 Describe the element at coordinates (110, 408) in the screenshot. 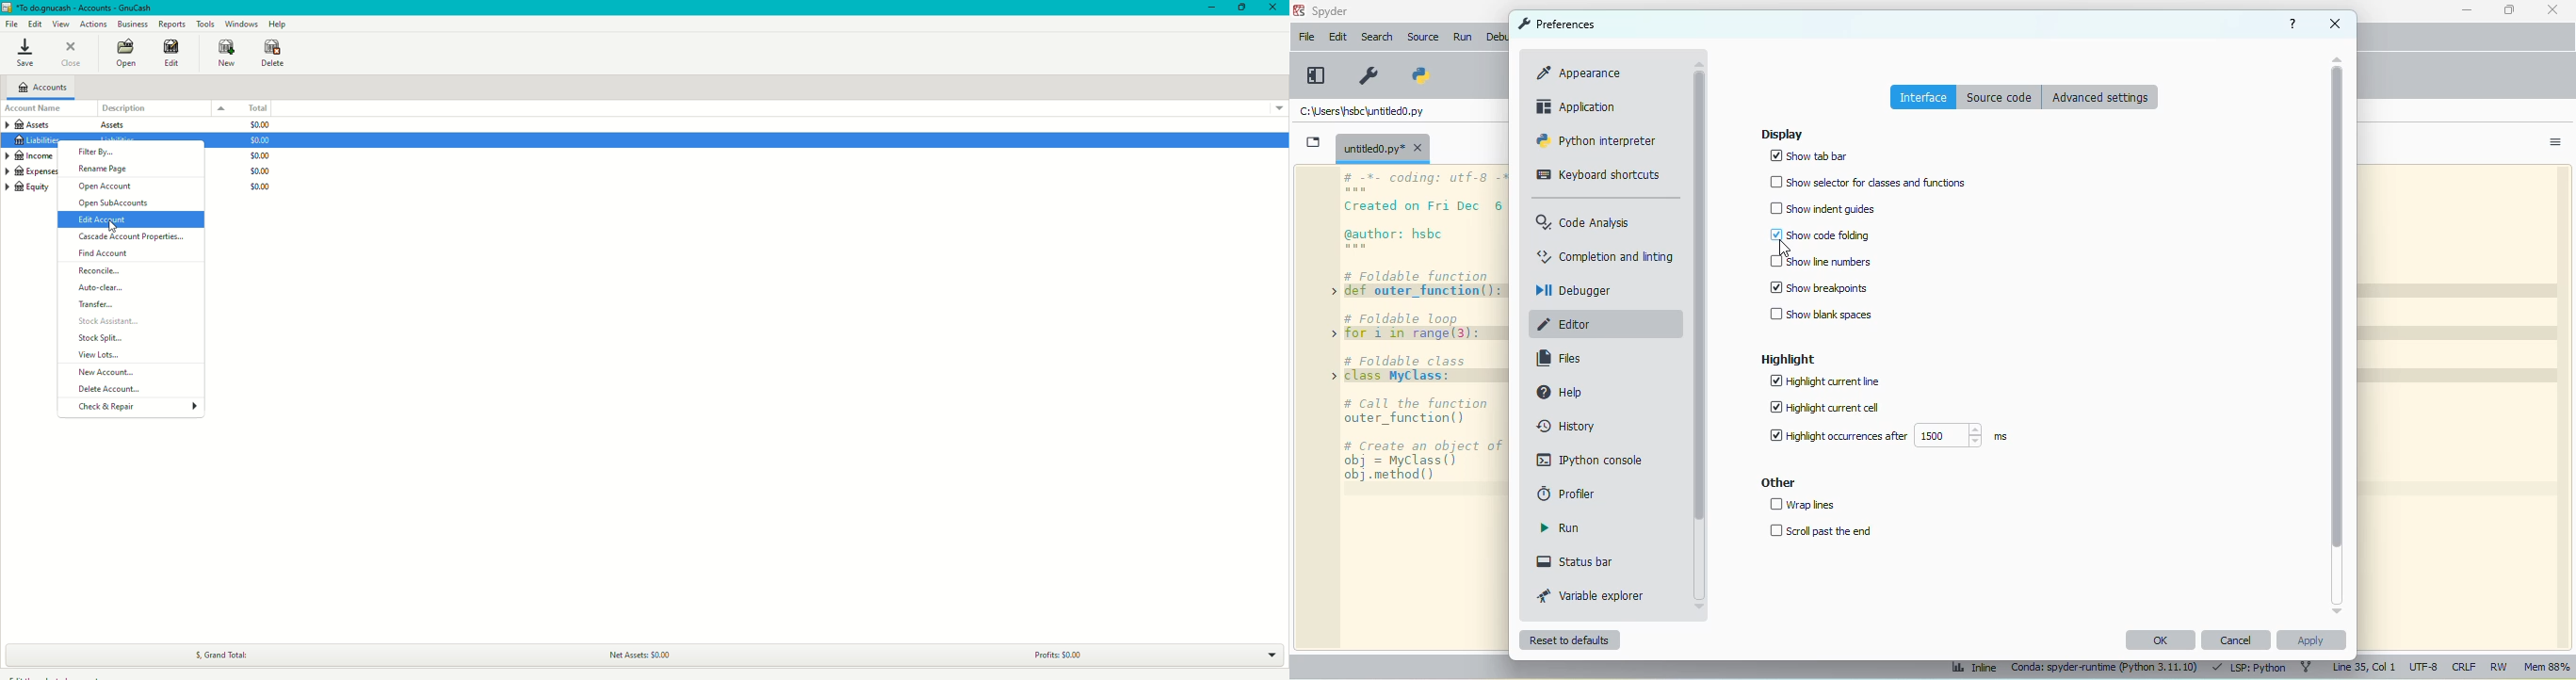

I see `Check and Repair` at that location.